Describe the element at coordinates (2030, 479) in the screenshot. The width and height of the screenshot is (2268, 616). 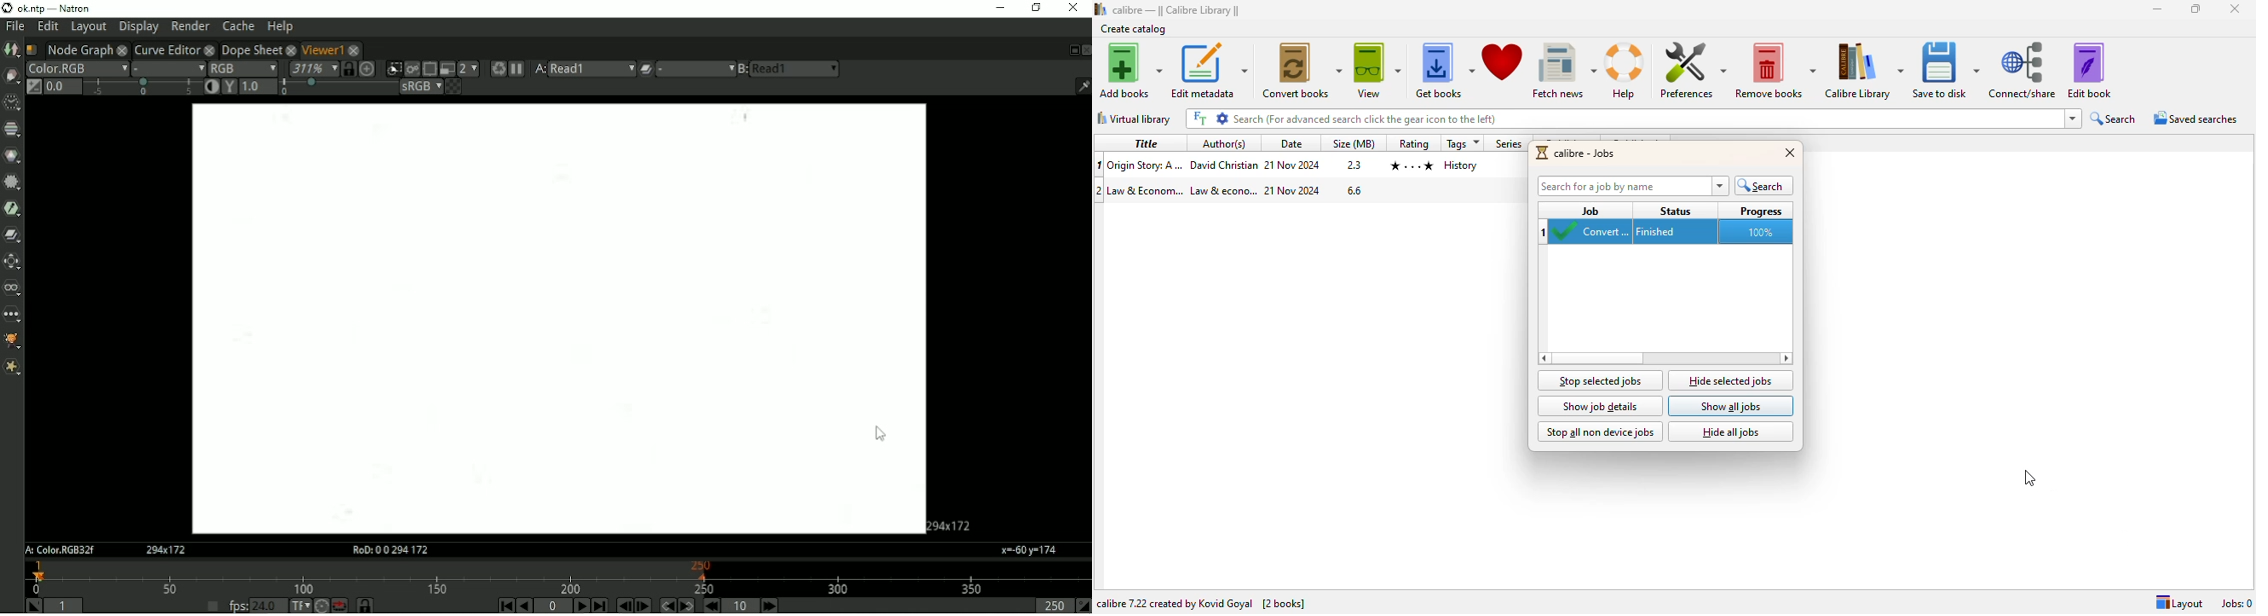
I see `cursor` at that location.